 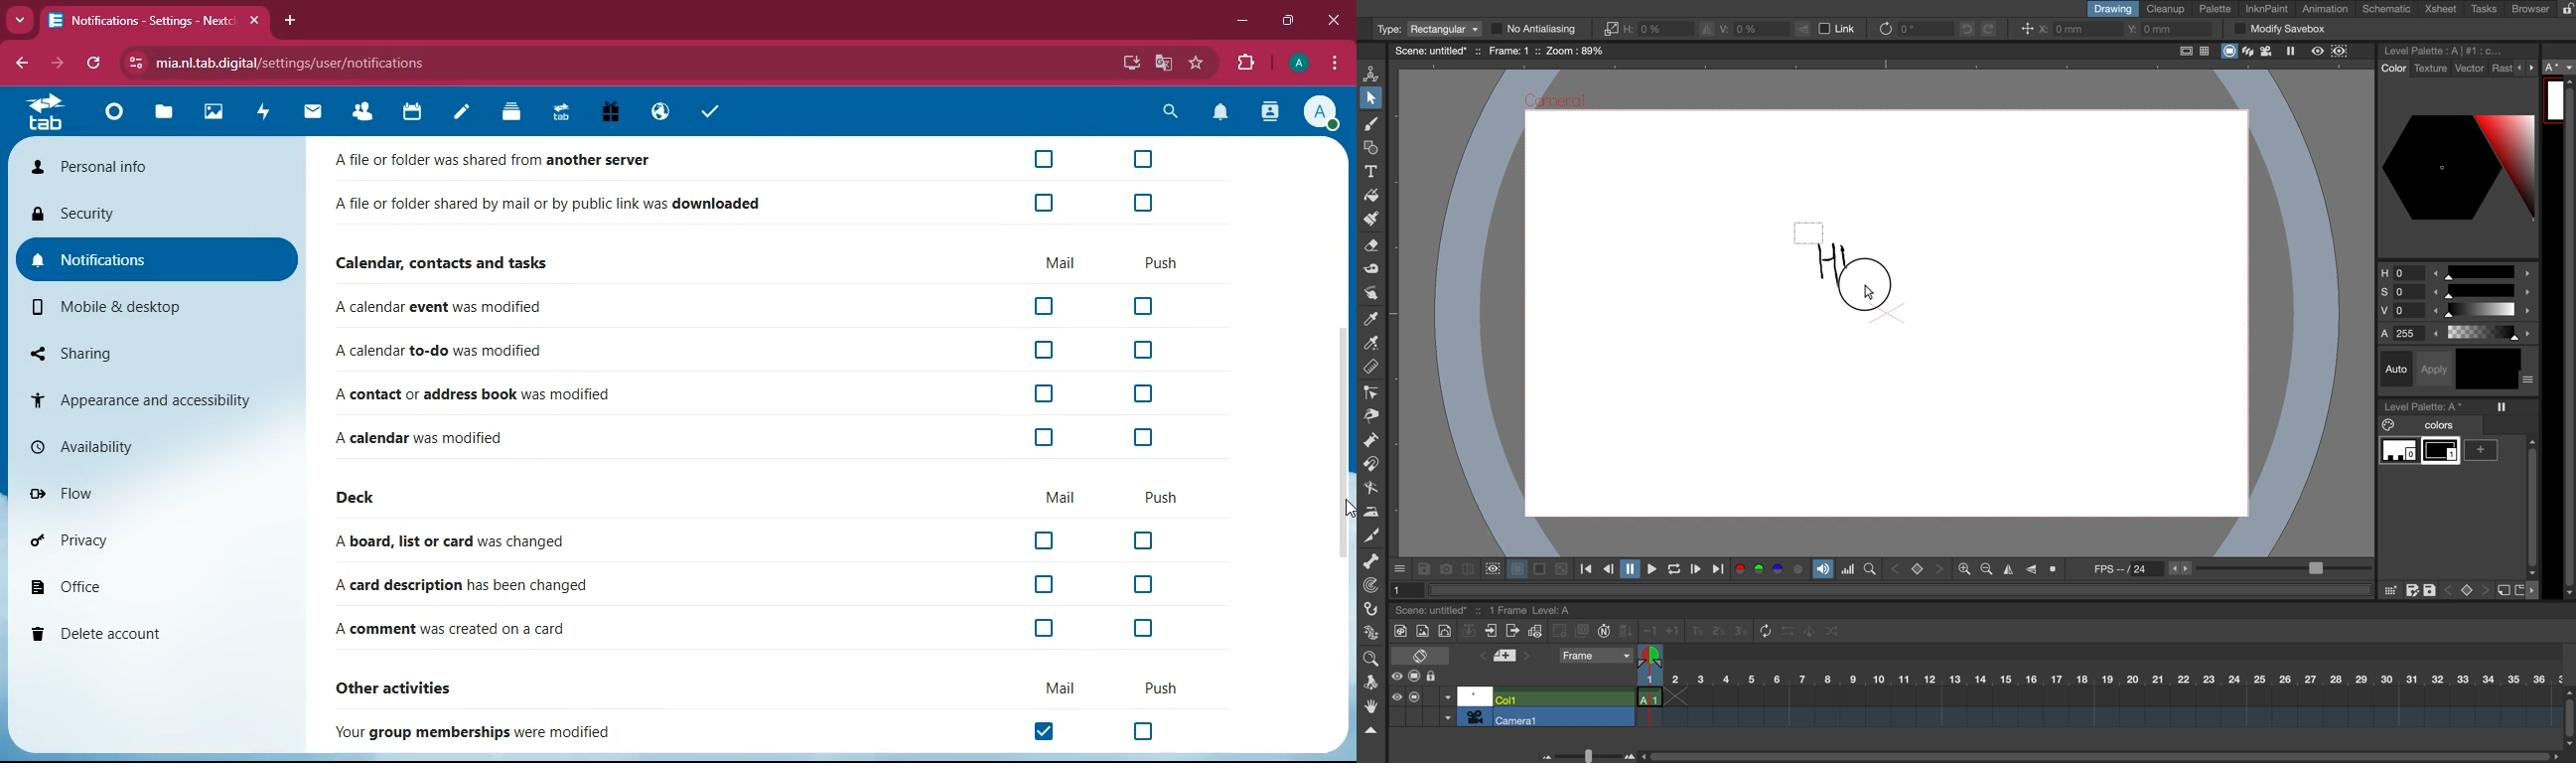 What do you see at coordinates (160, 353) in the screenshot?
I see `sharing` at bounding box center [160, 353].